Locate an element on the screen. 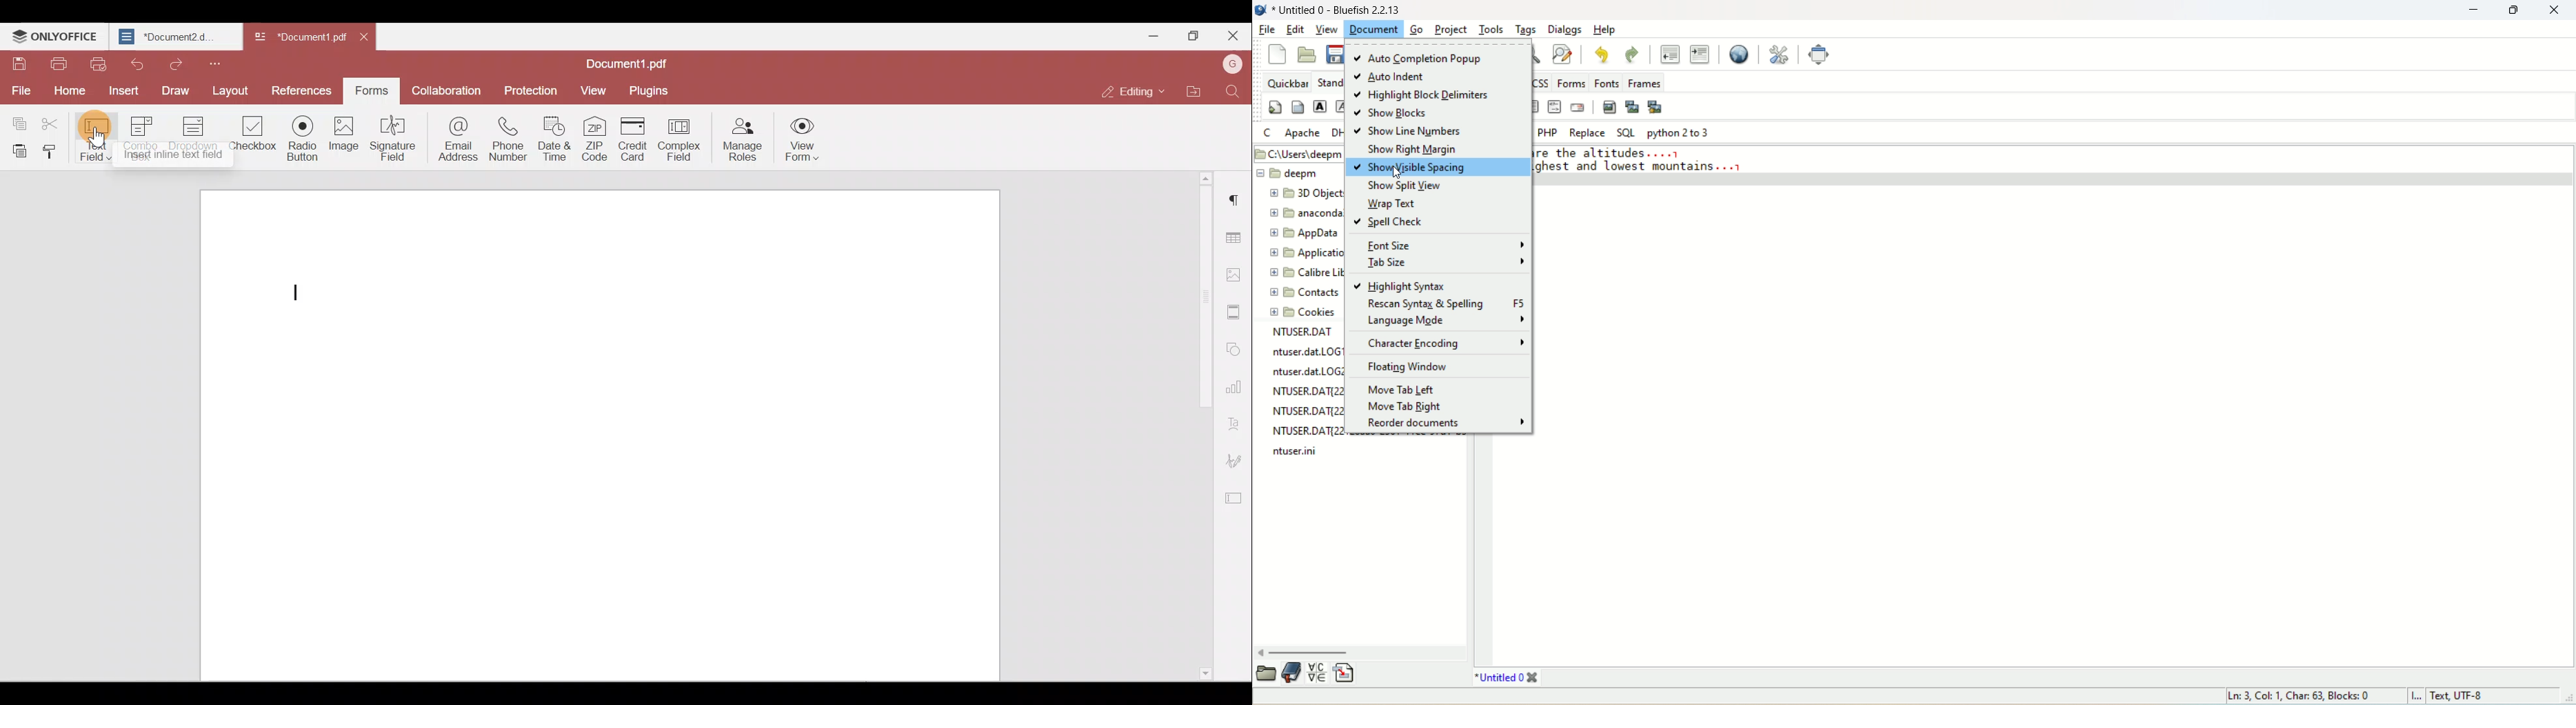 This screenshot has height=728, width=2576. show line numbers is located at coordinates (1408, 132).